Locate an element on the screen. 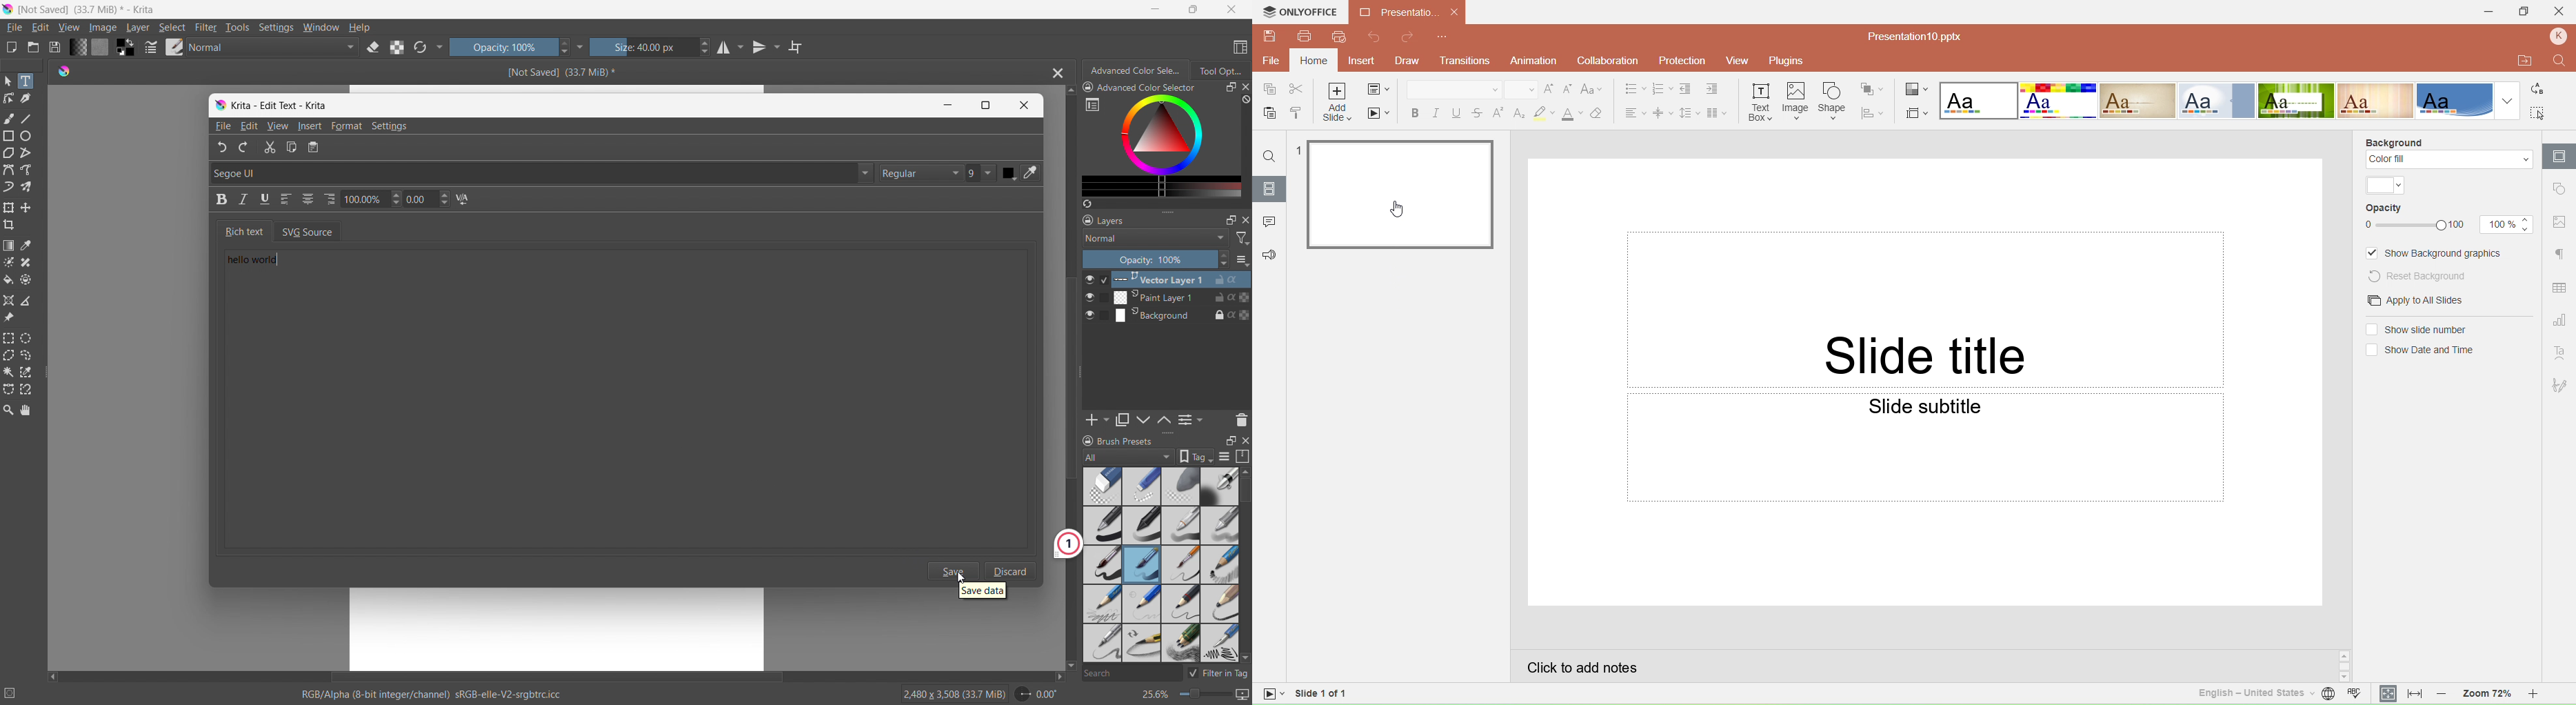  Font size is located at coordinates (1518, 89).